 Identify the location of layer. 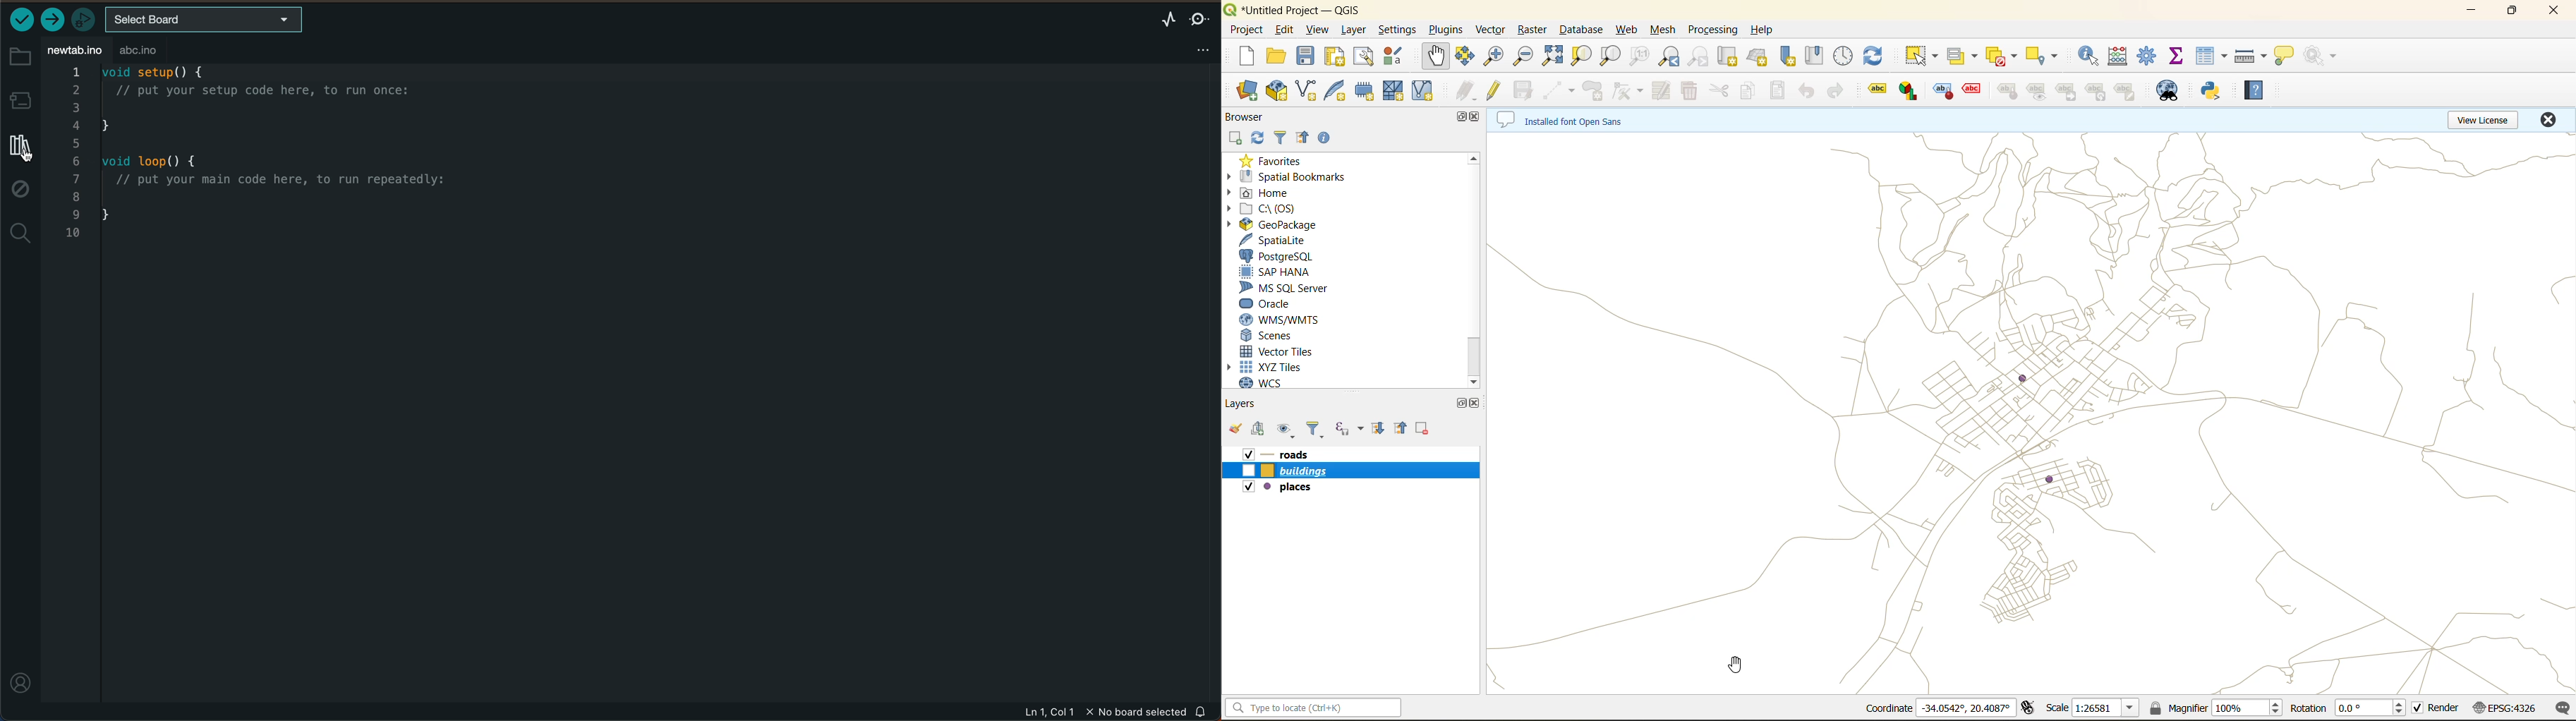
(1353, 32).